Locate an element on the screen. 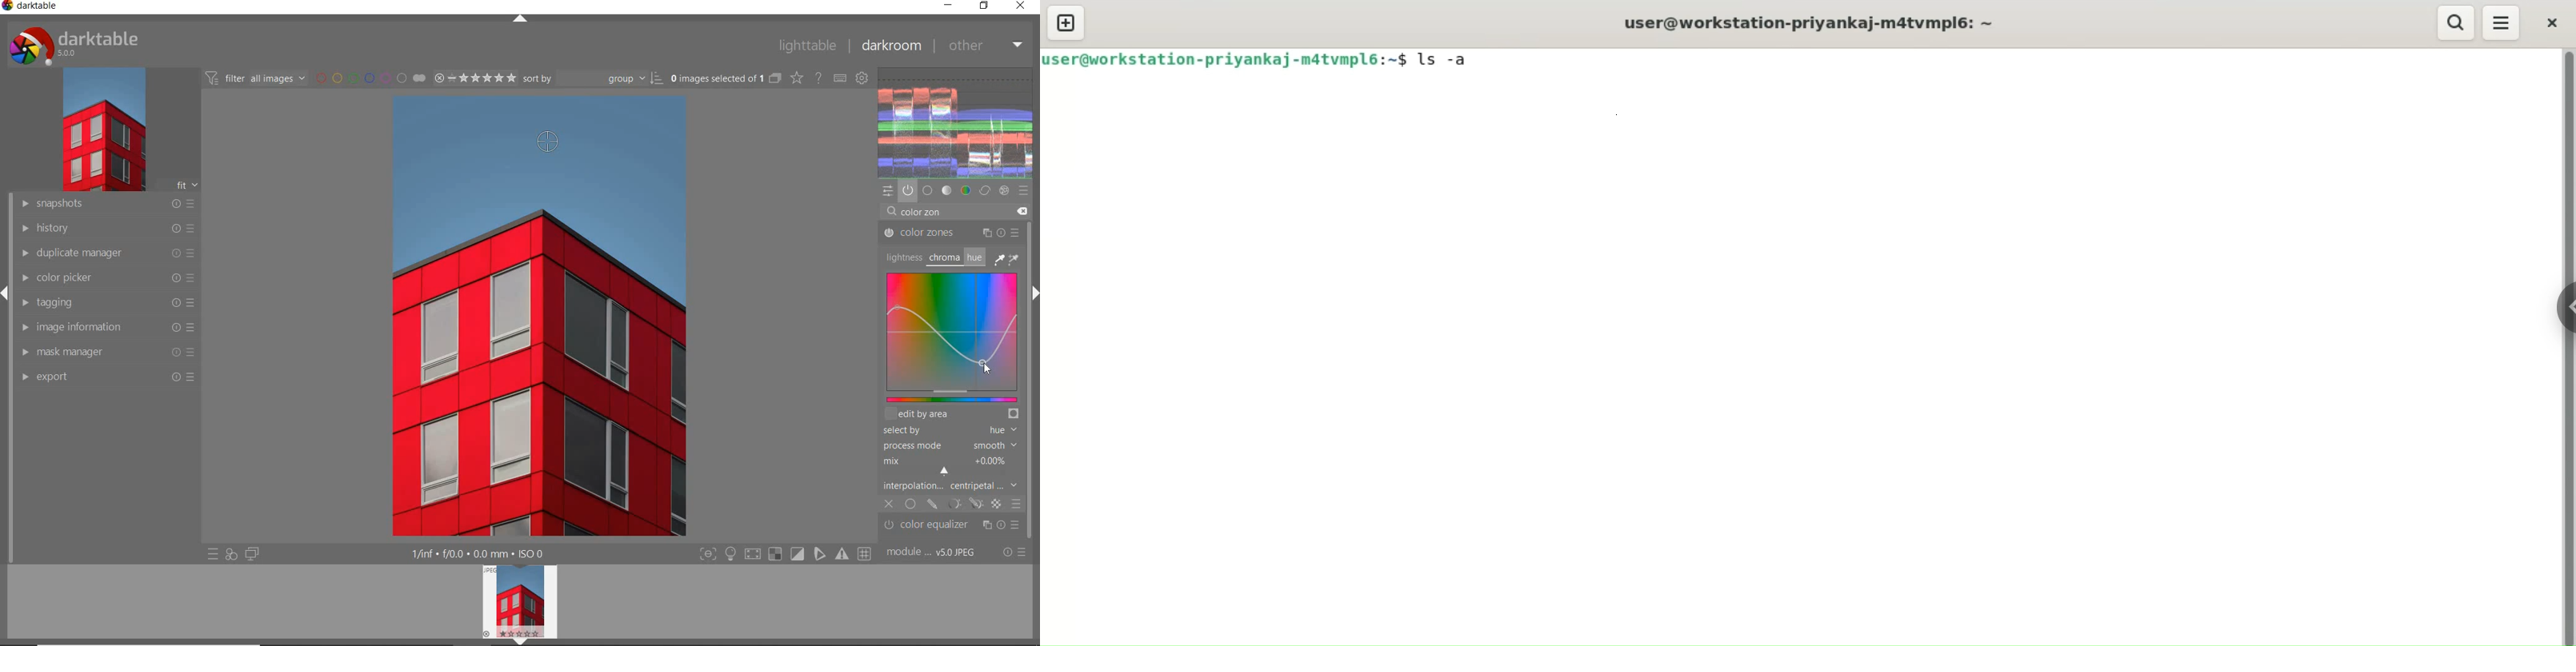 The height and width of the screenshot is (672, 2576). presets is located at coordinates (1023, 189).